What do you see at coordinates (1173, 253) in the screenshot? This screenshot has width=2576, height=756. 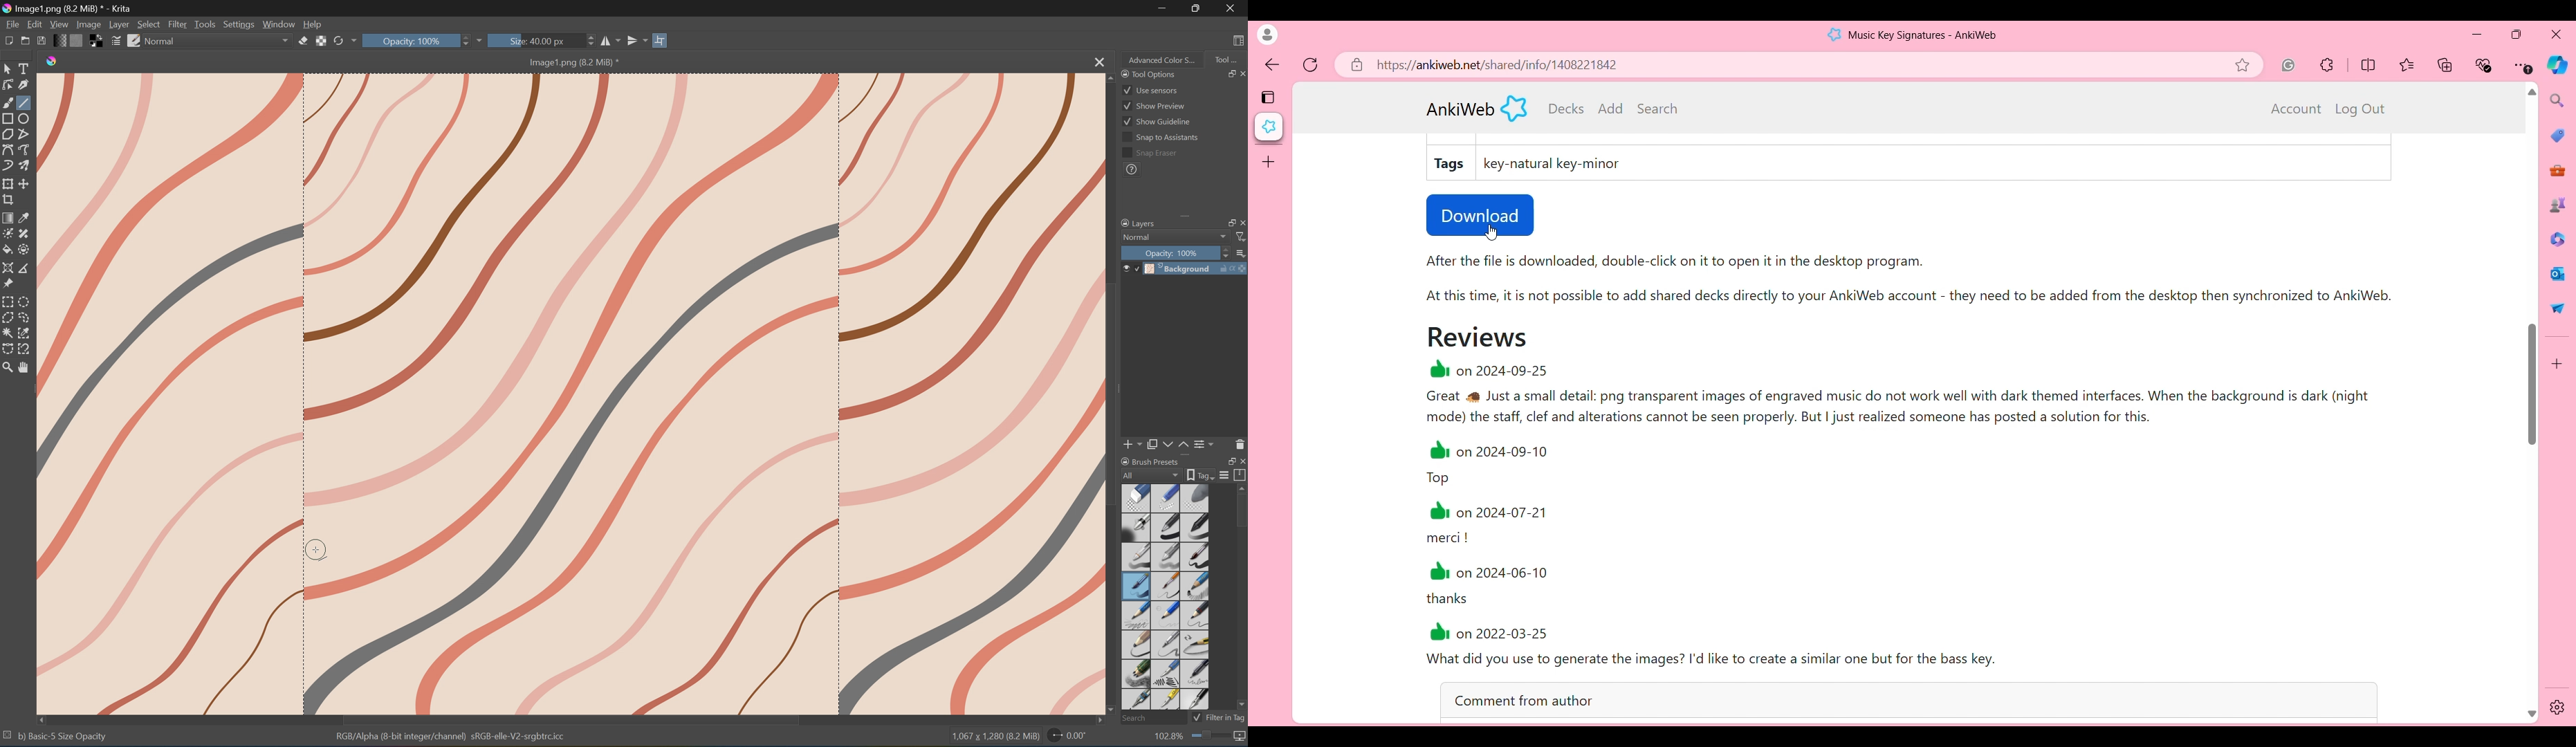 I see `Opacity: 100%` at bounding box center [1173, 253].